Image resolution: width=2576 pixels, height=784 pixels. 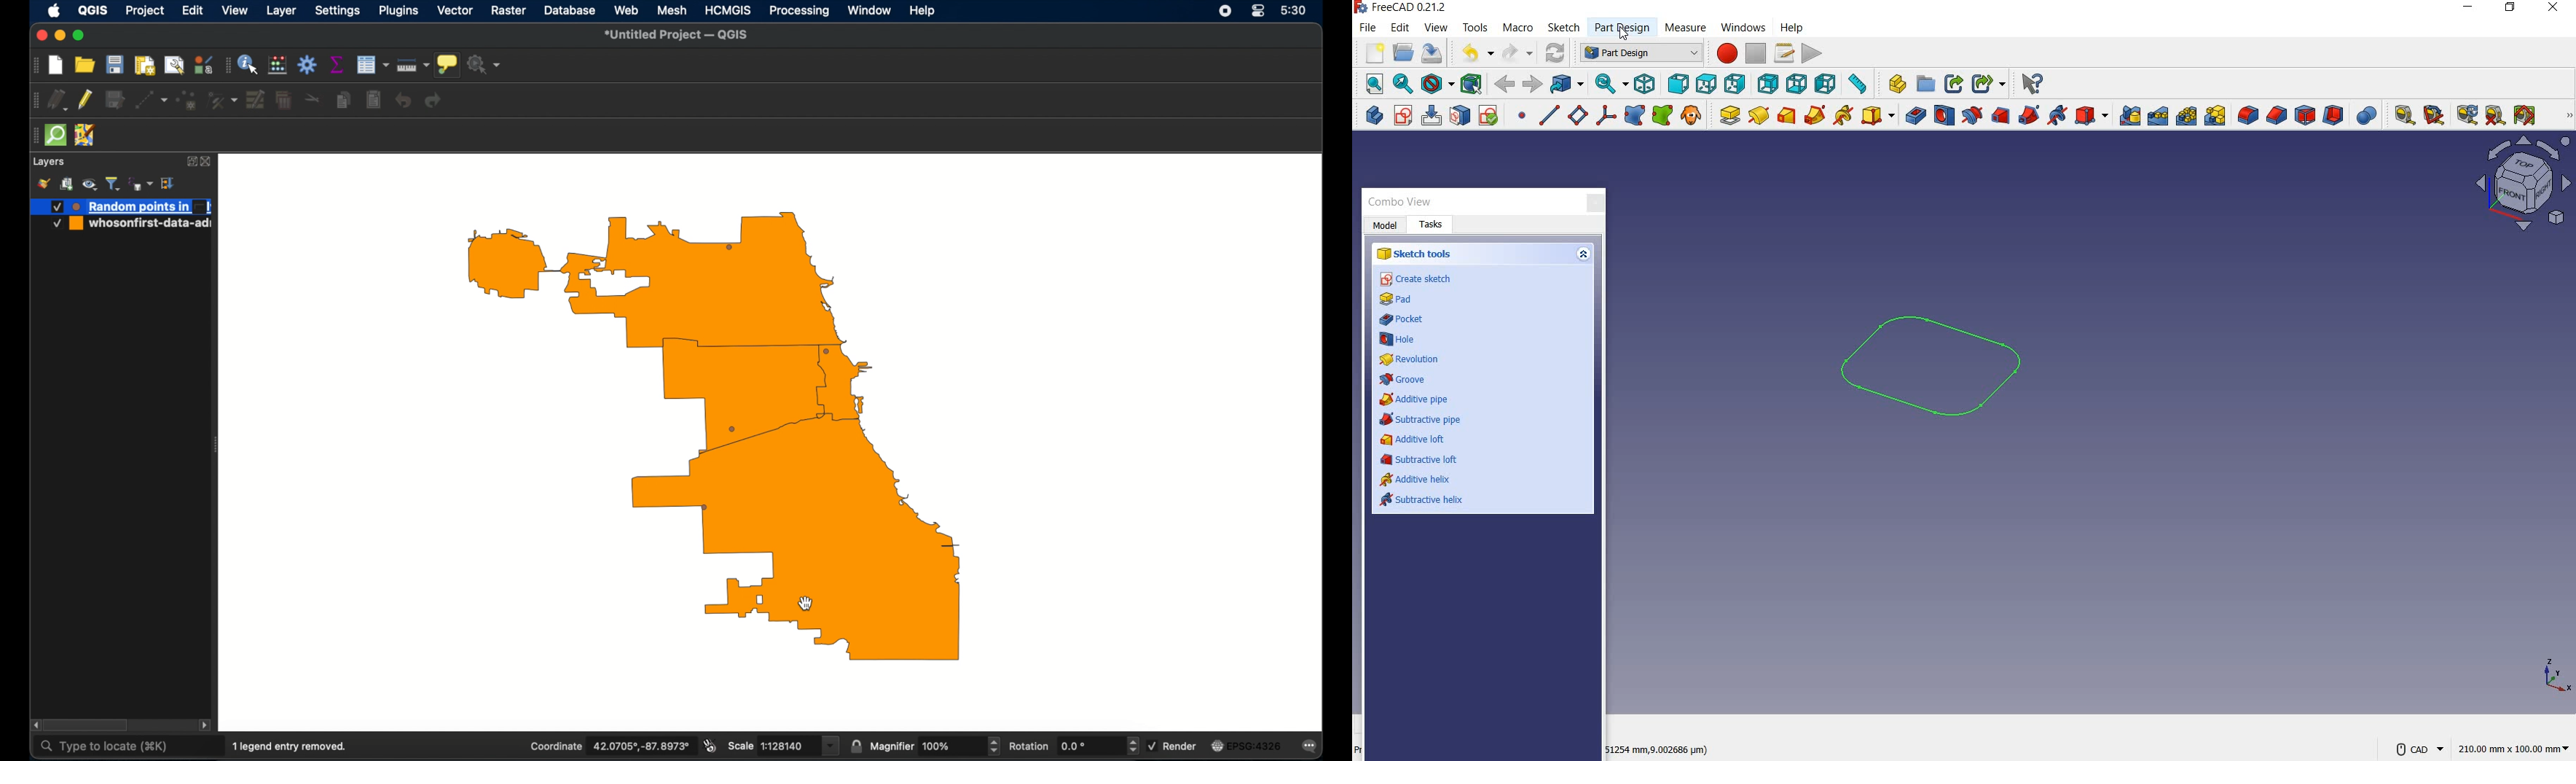 What do you see at coordinates (799, 11) in the screenshot?
I see `processing` at bounding box center [799, 11].